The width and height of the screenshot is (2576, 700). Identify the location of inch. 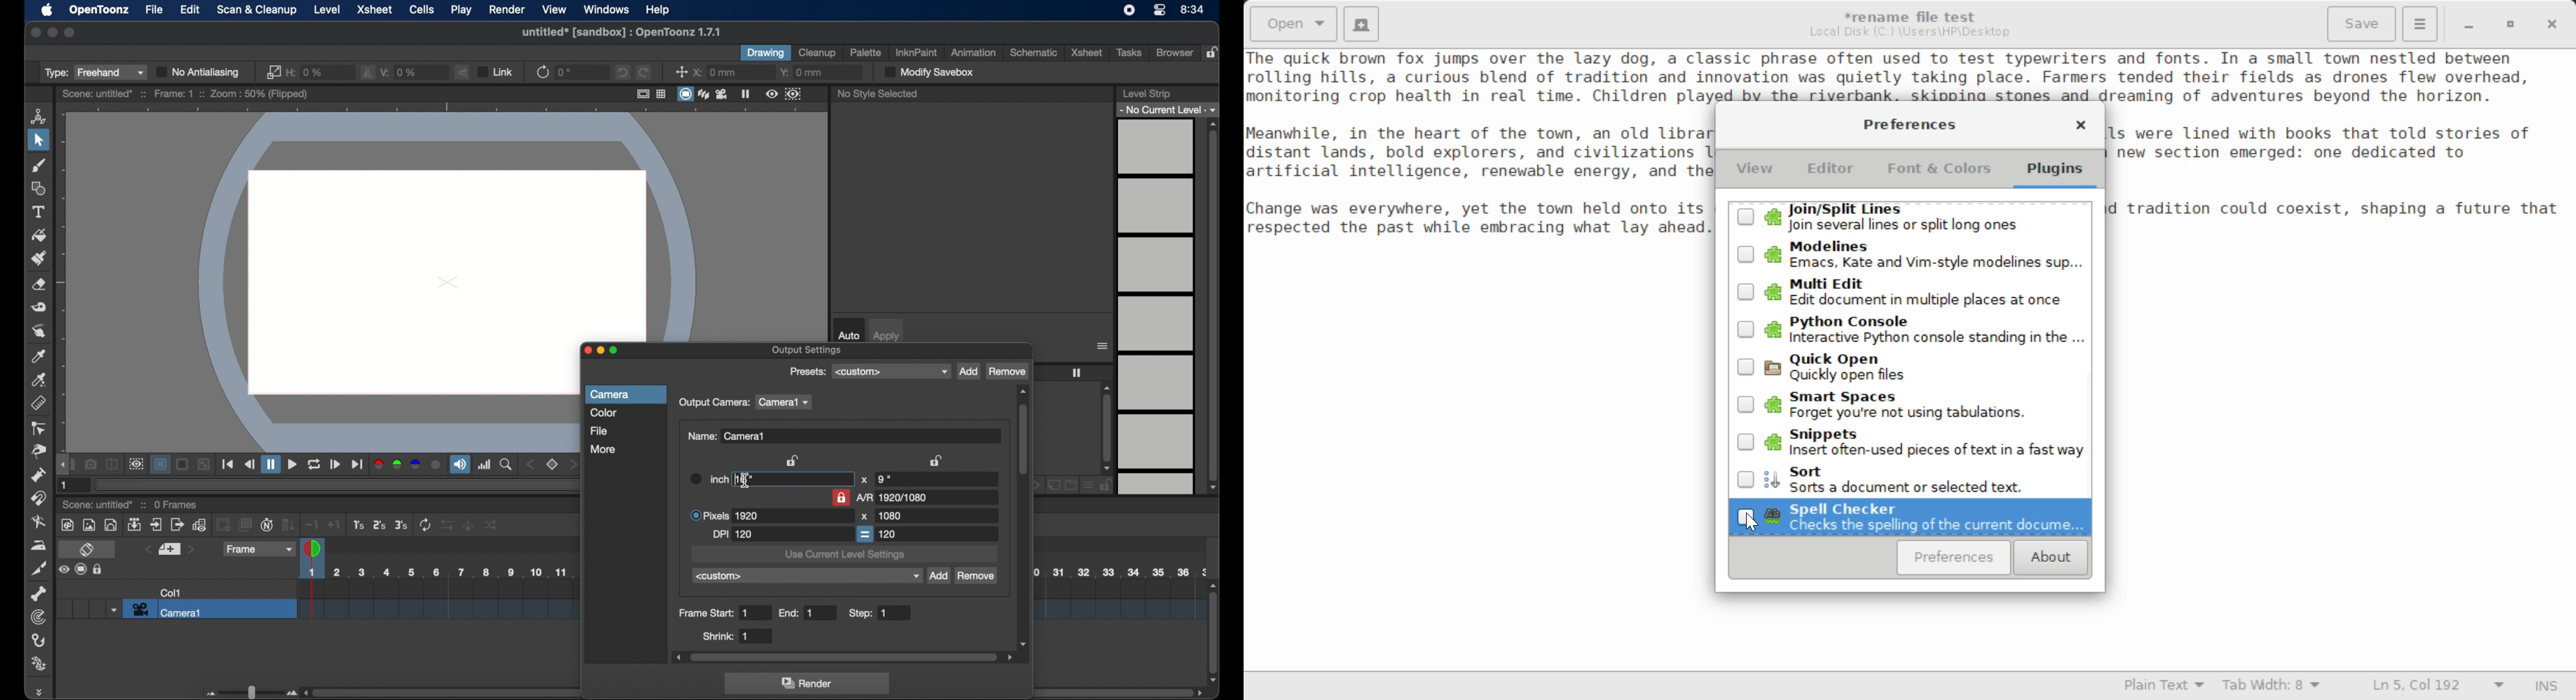
(720, 478).